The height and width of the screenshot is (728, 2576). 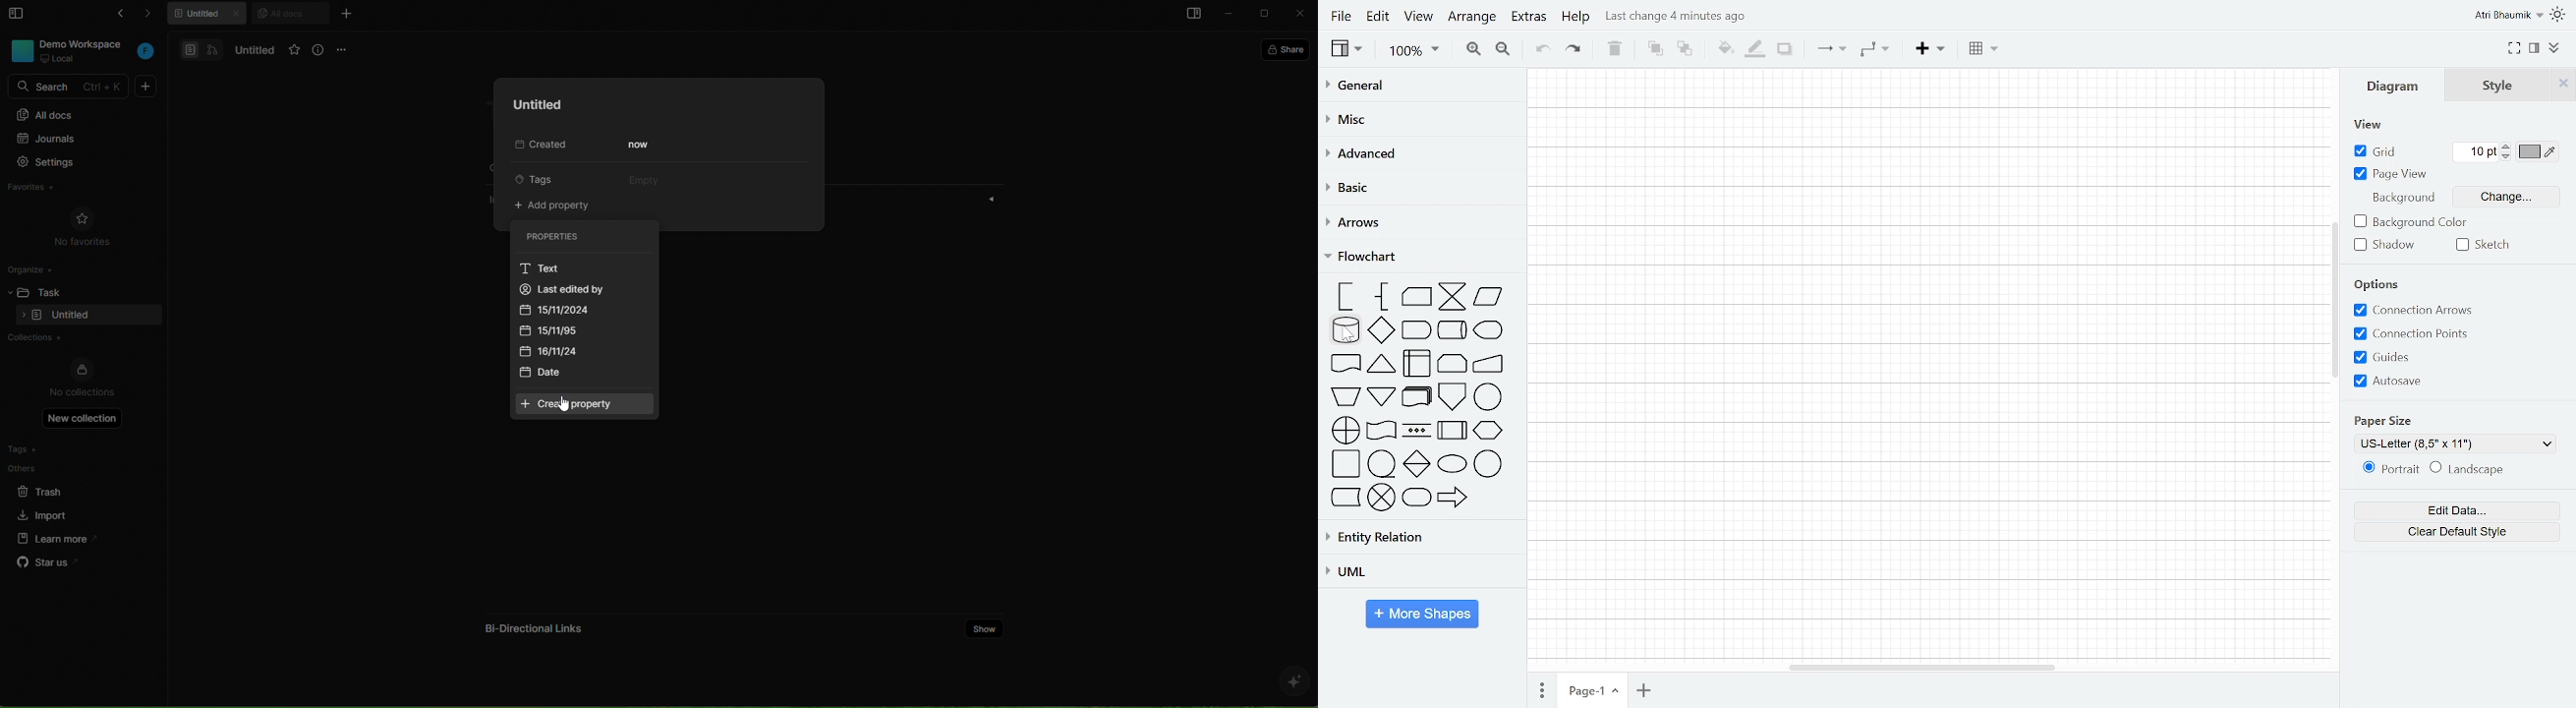 What do you see at coordinates (1412, 51) in the screenshot?
I see `Zoom` at bounding box center [1412, 51].